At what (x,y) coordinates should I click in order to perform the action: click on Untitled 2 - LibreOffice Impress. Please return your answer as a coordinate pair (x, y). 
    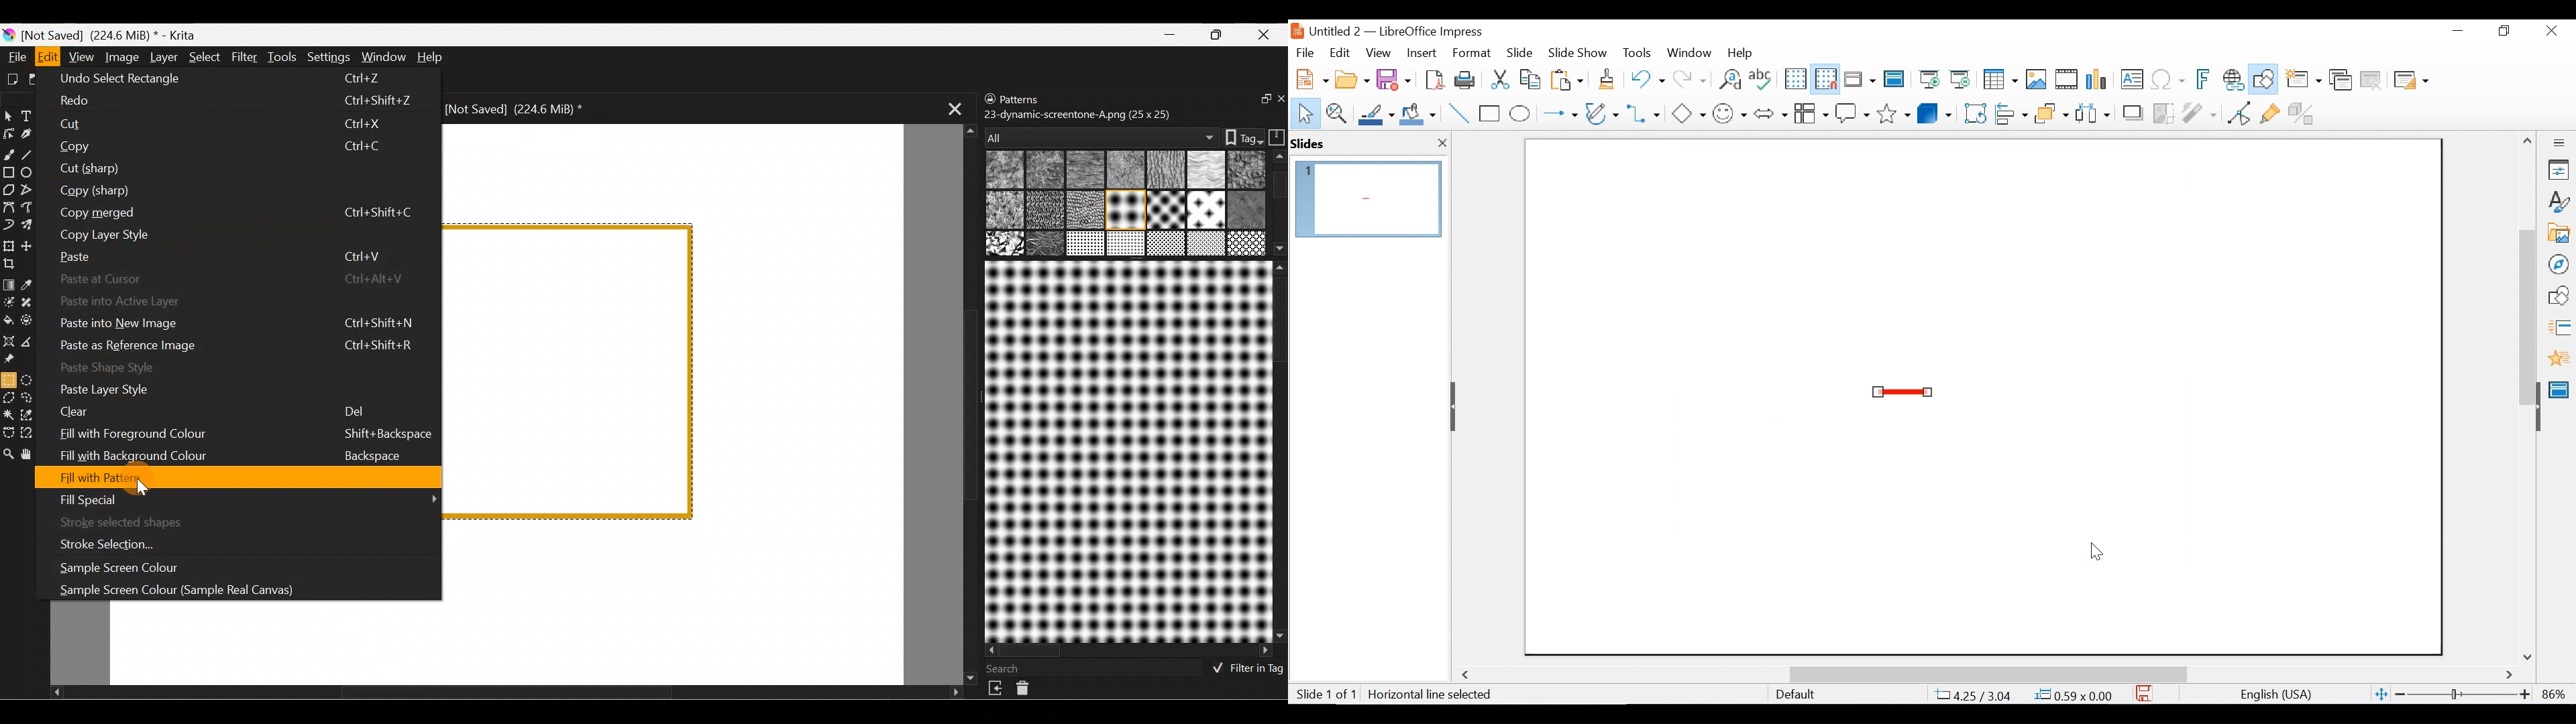
    Looking at the image, I should click on (1409, 31).